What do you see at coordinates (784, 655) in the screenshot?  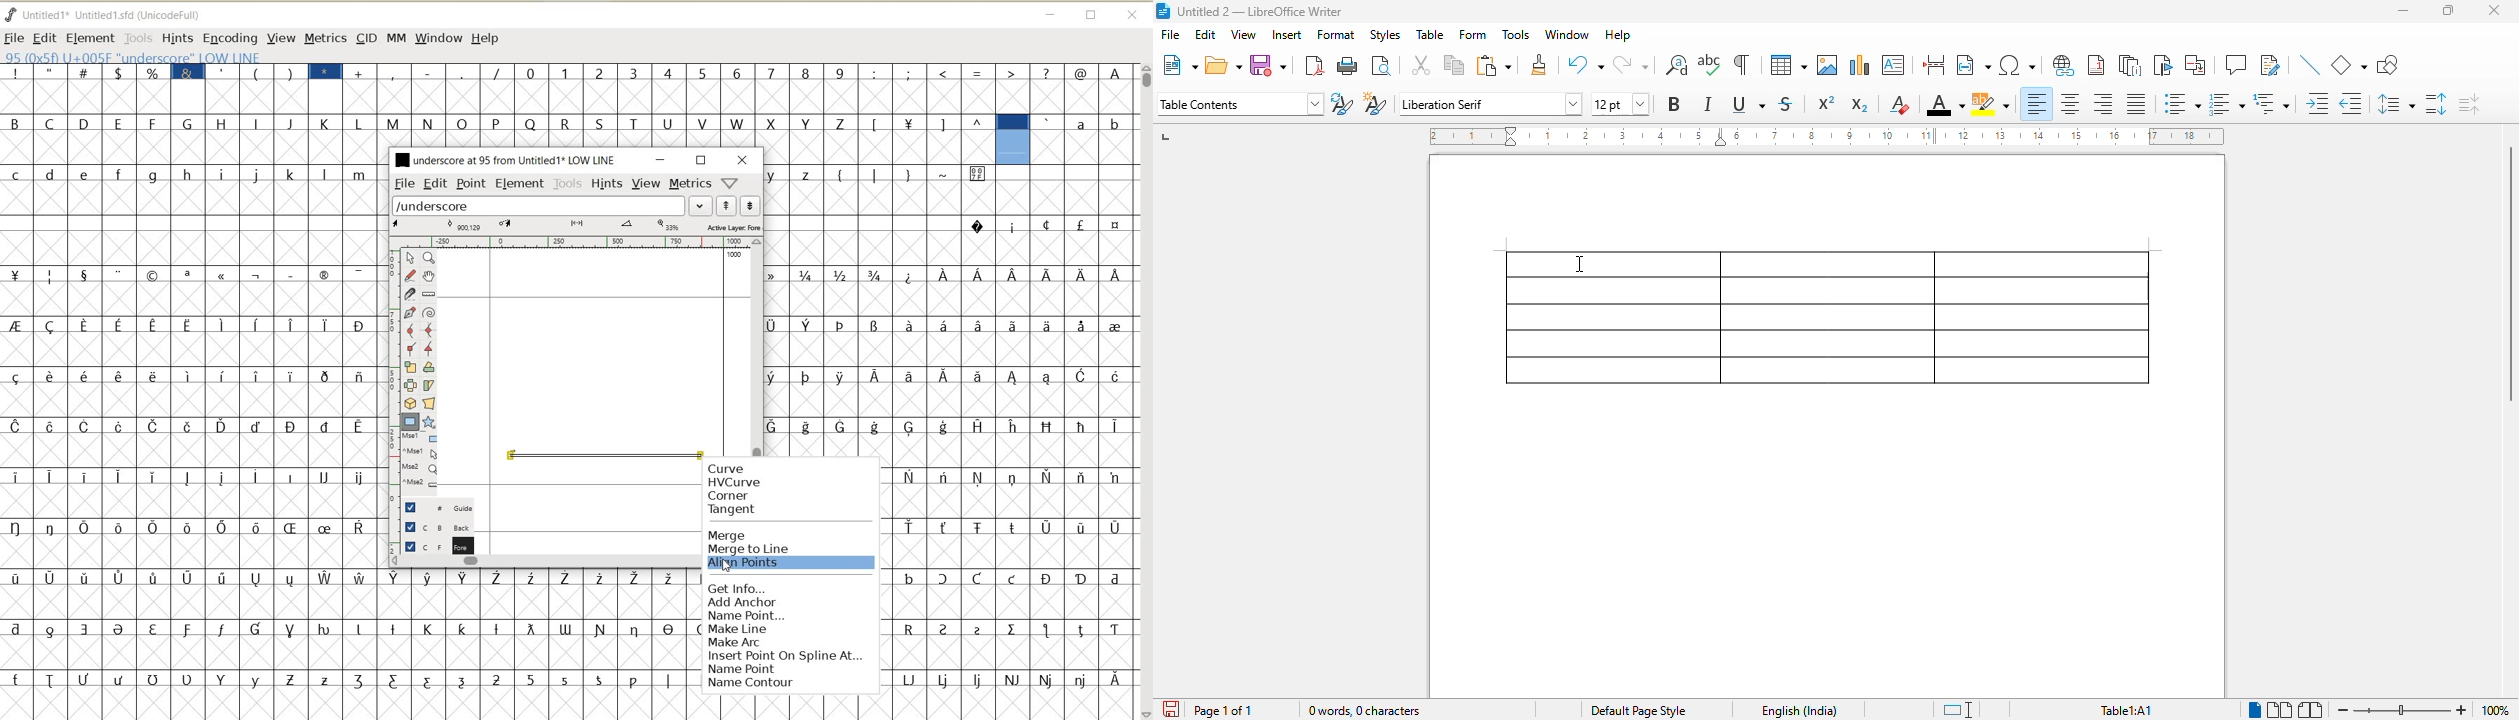 I see `INSERT POINT ON SPLINE AT` at bounding box center [784, 655].